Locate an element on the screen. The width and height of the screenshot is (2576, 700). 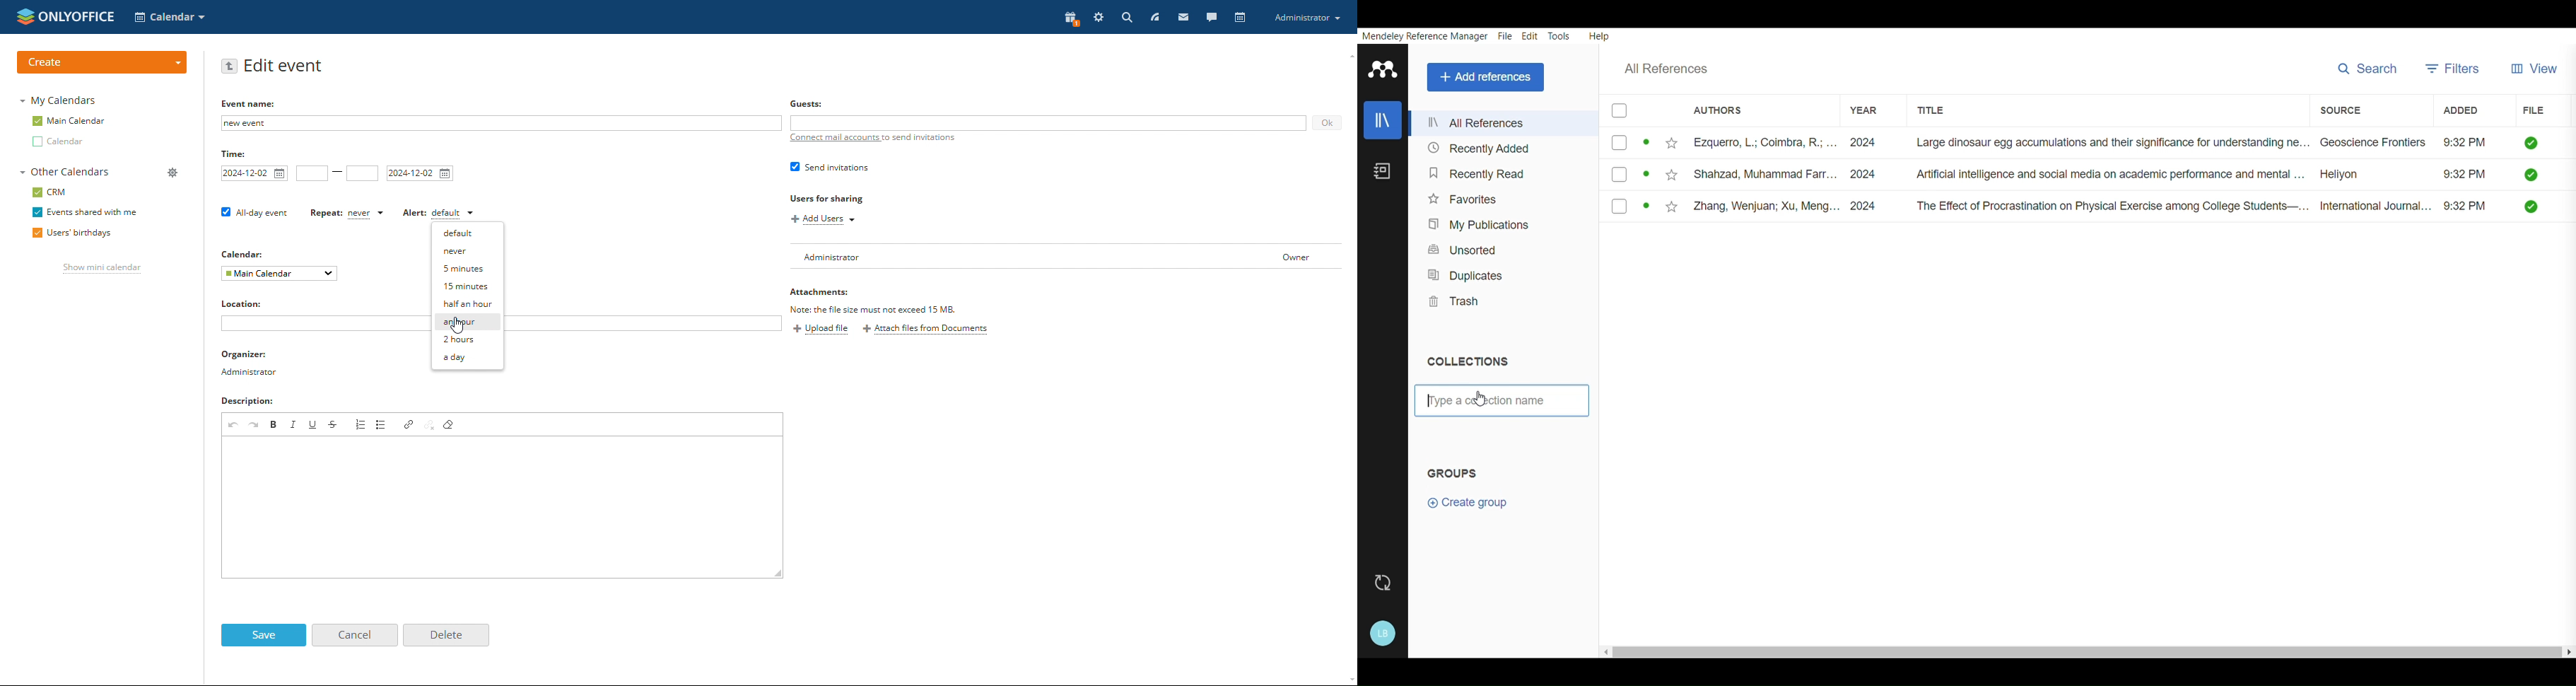
Large dinosaur egg accumulations and their significance for understanding ne... Geoscience Frontiers ~~ 9:32 PM Q is located at coordinates (2229, 144).